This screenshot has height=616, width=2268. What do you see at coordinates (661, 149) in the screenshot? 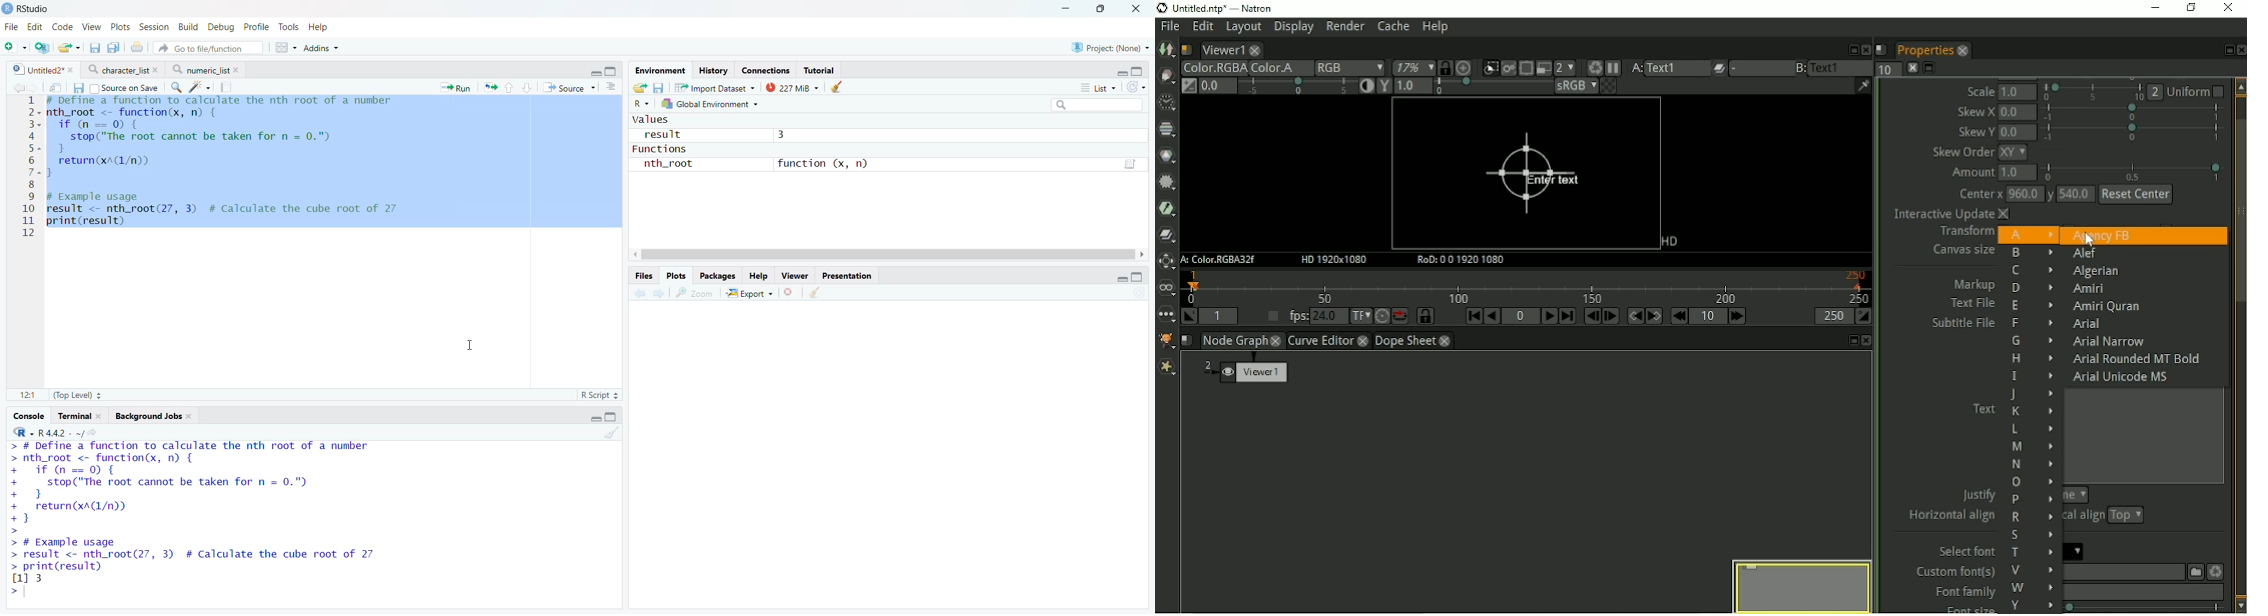
I see `Functions` at bounding box center [661, 149].